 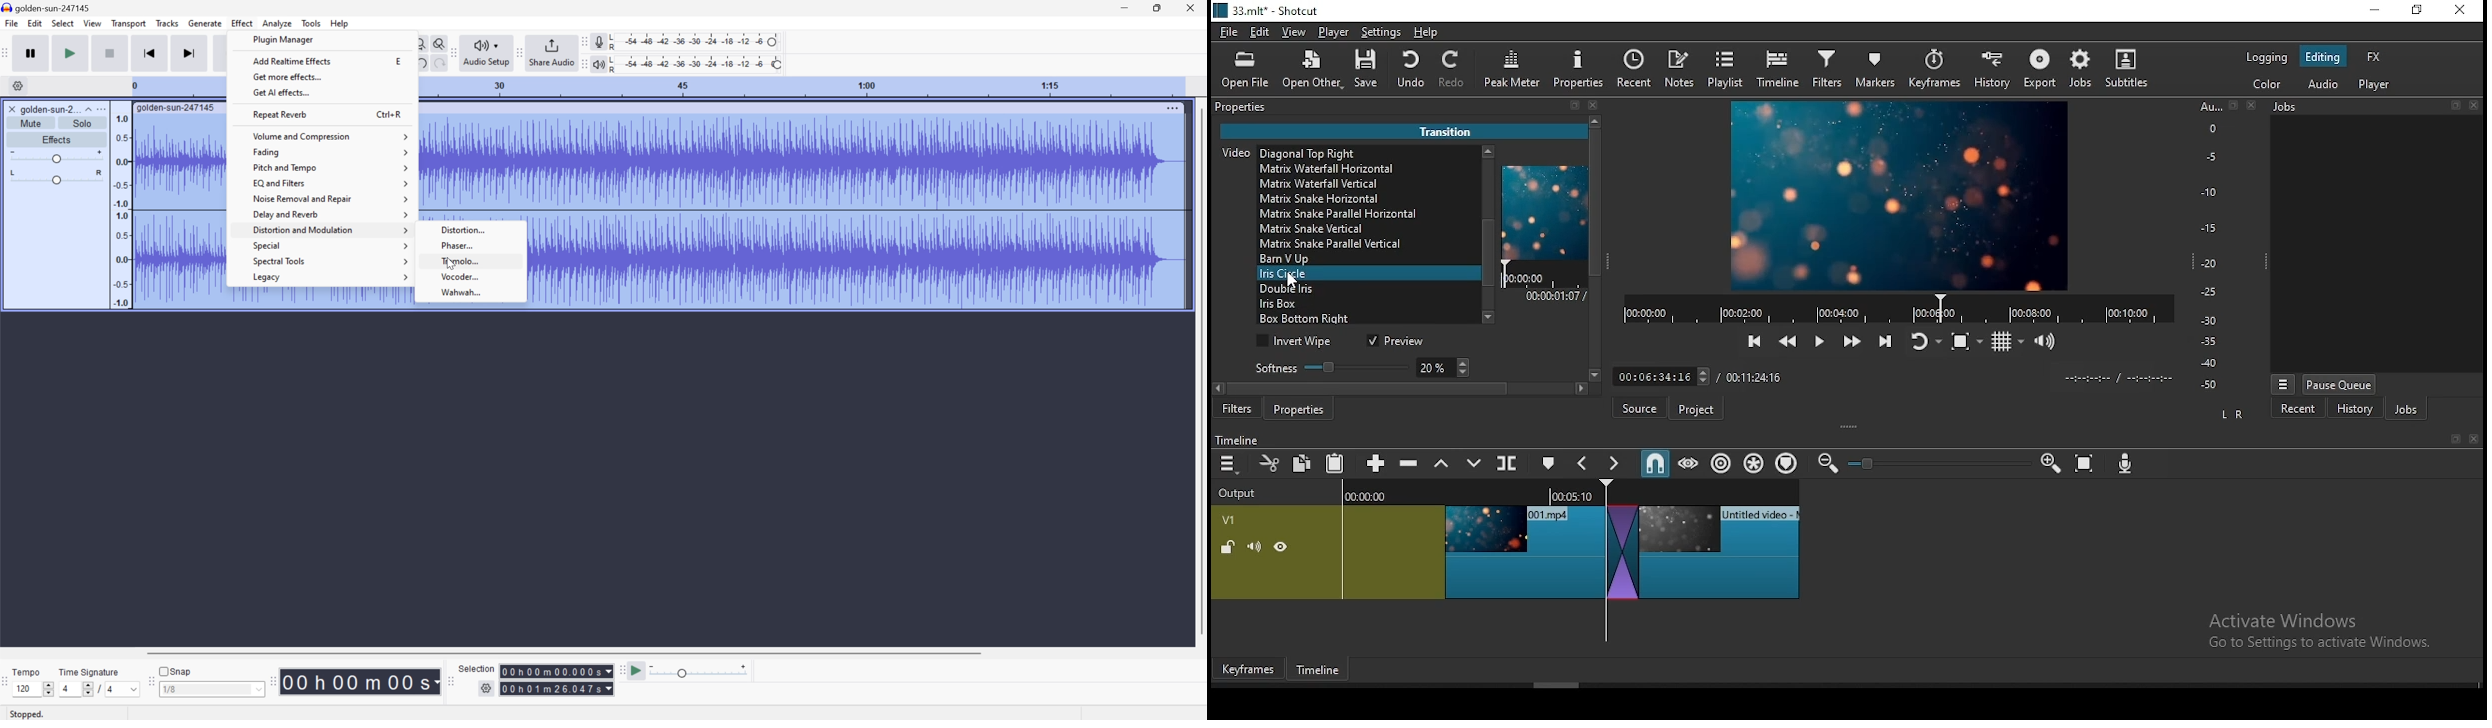 I want to click on icon and file name, so click(x=1269, y=13).